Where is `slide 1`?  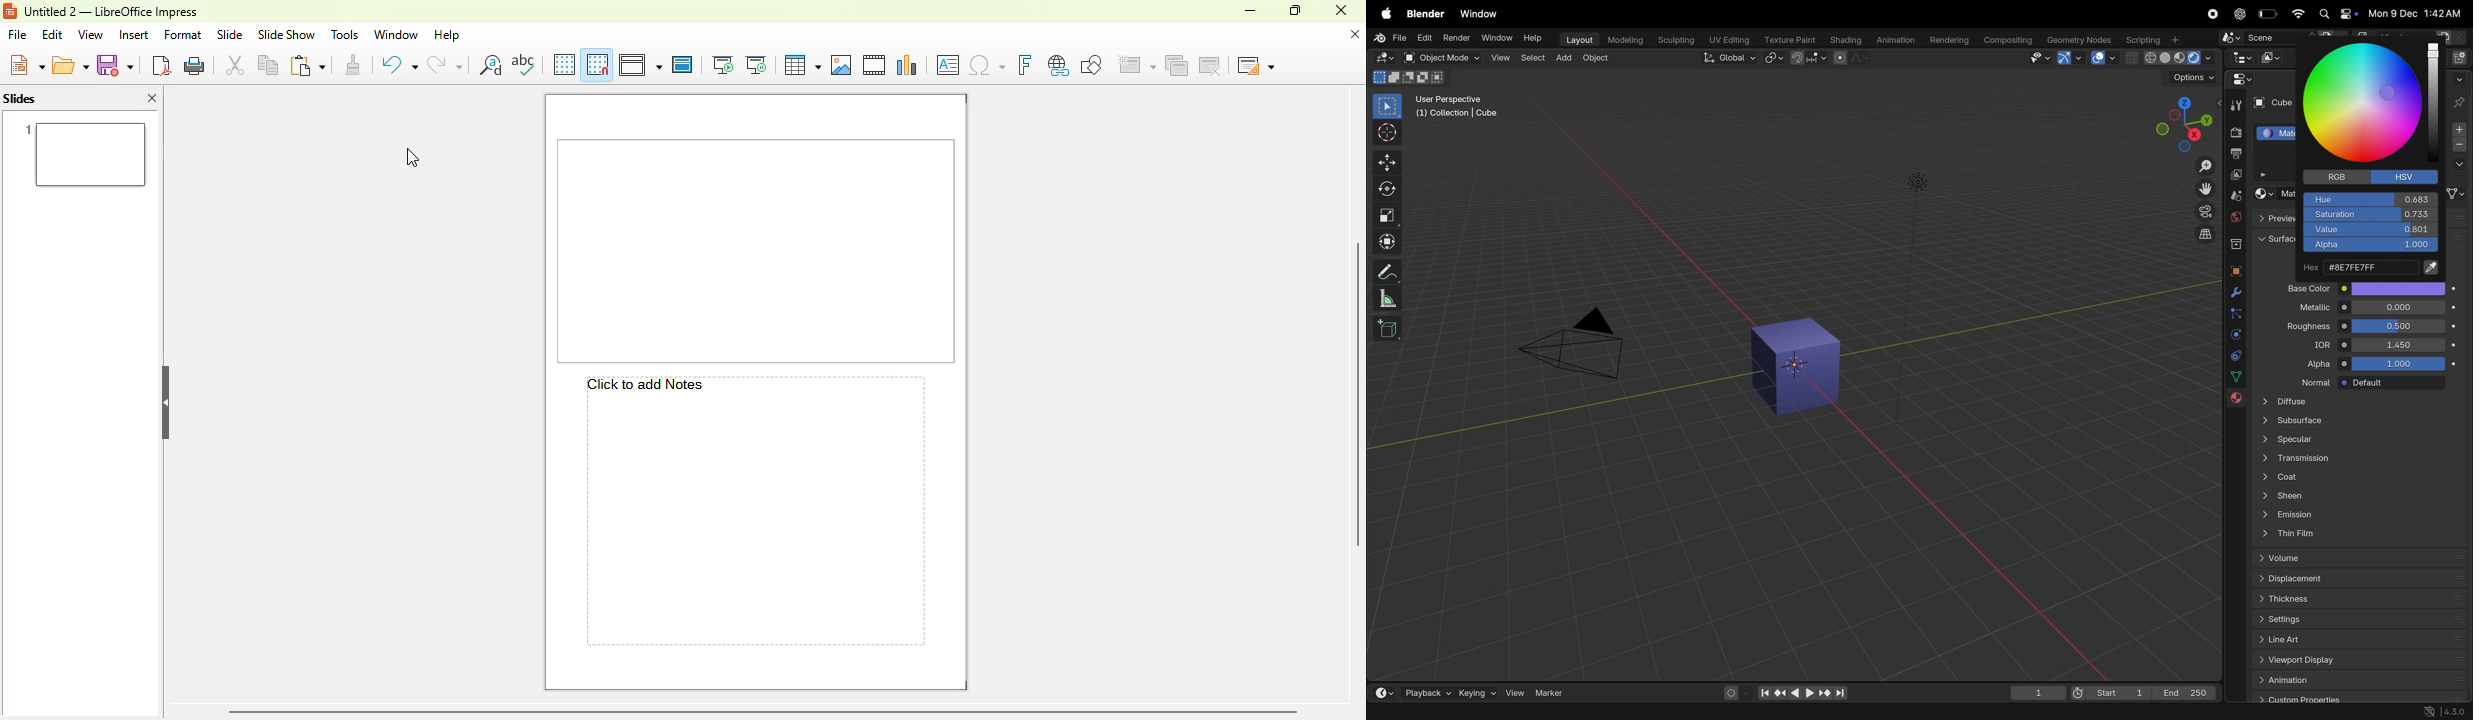
slide 1 is located at coordinates (756, 249).